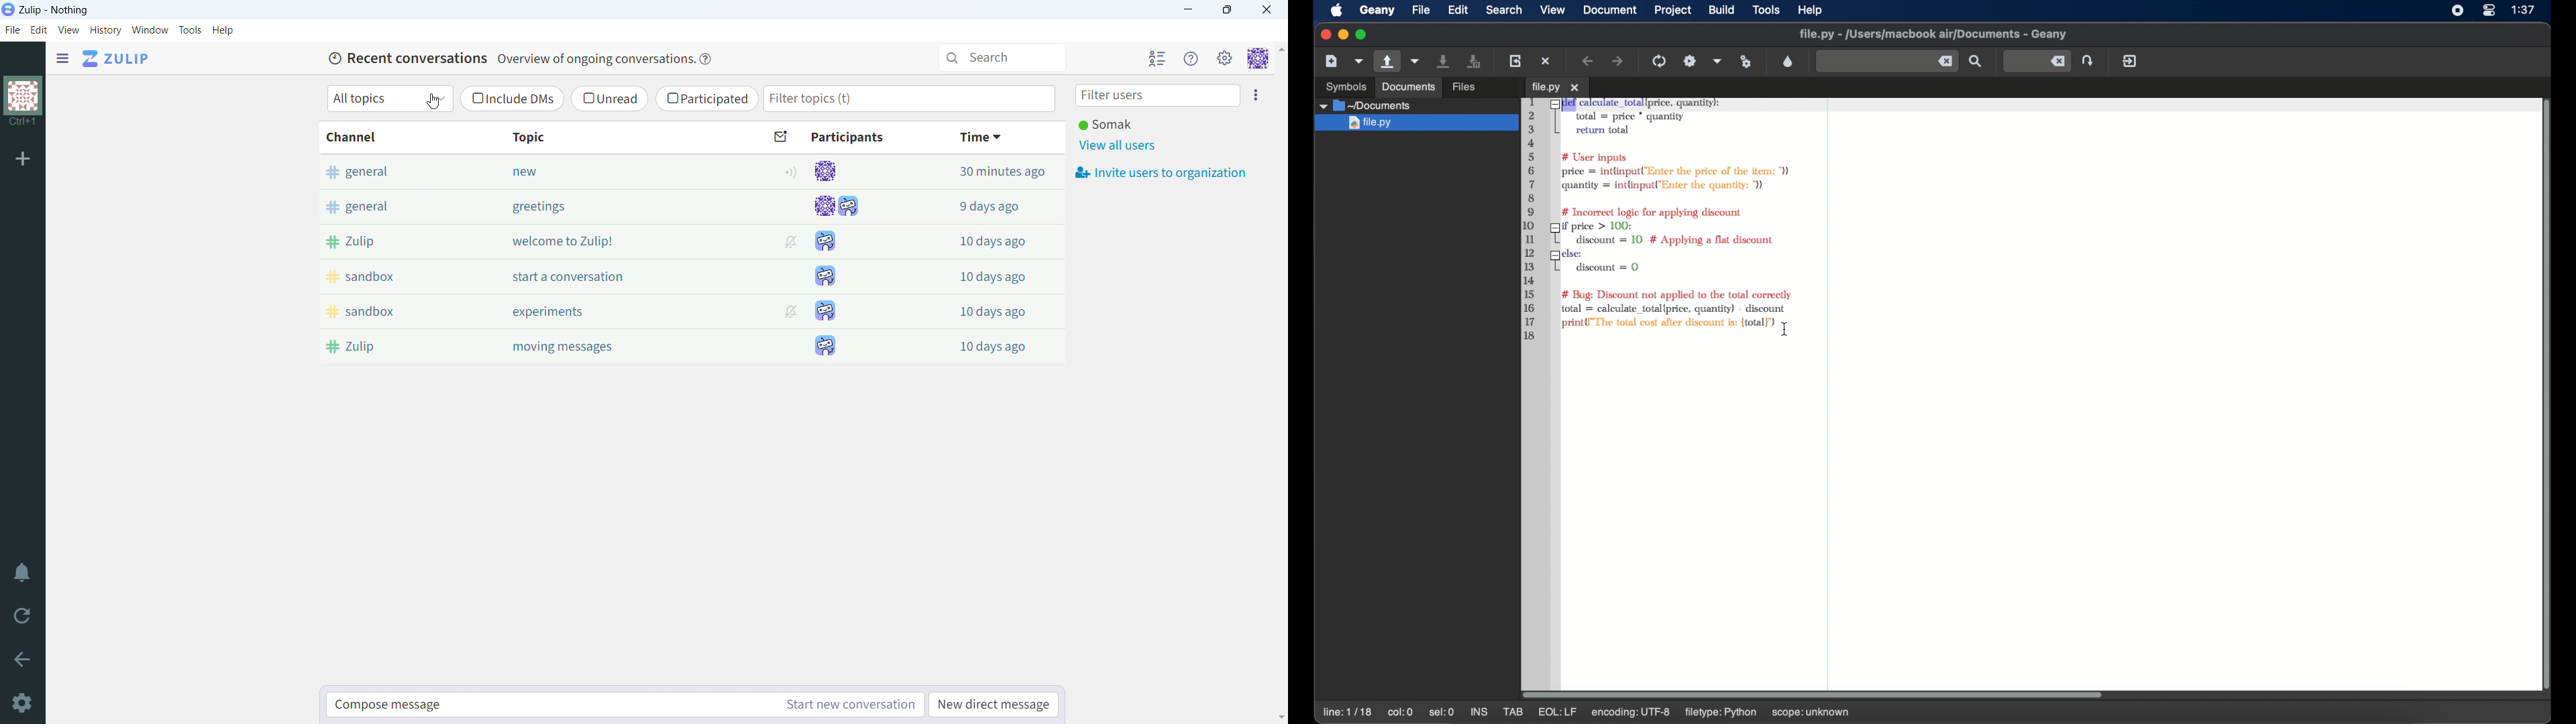 The height and width of the screenshot is (728, 2576). What do you see at coordinates (1553, 9) in the screenshot?
I see `view` at bounding box center [1553, 9].